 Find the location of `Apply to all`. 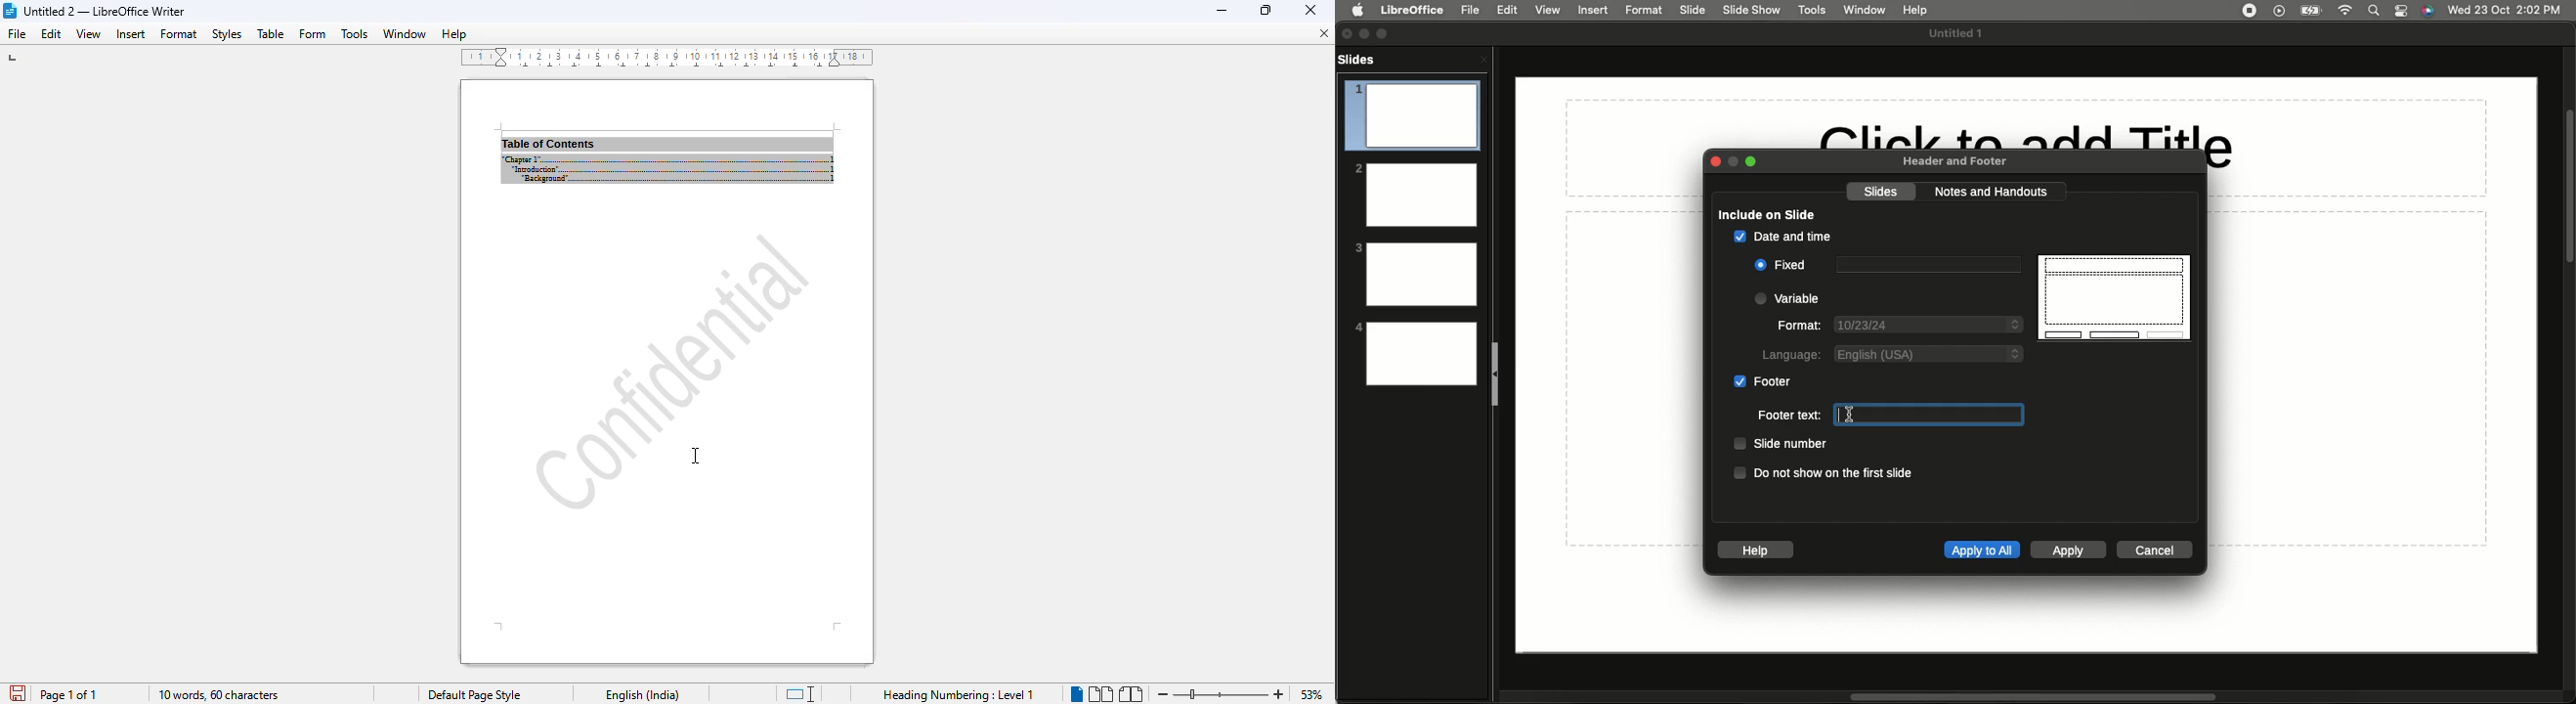

Apply to all is located at coordinates (1982, 549).